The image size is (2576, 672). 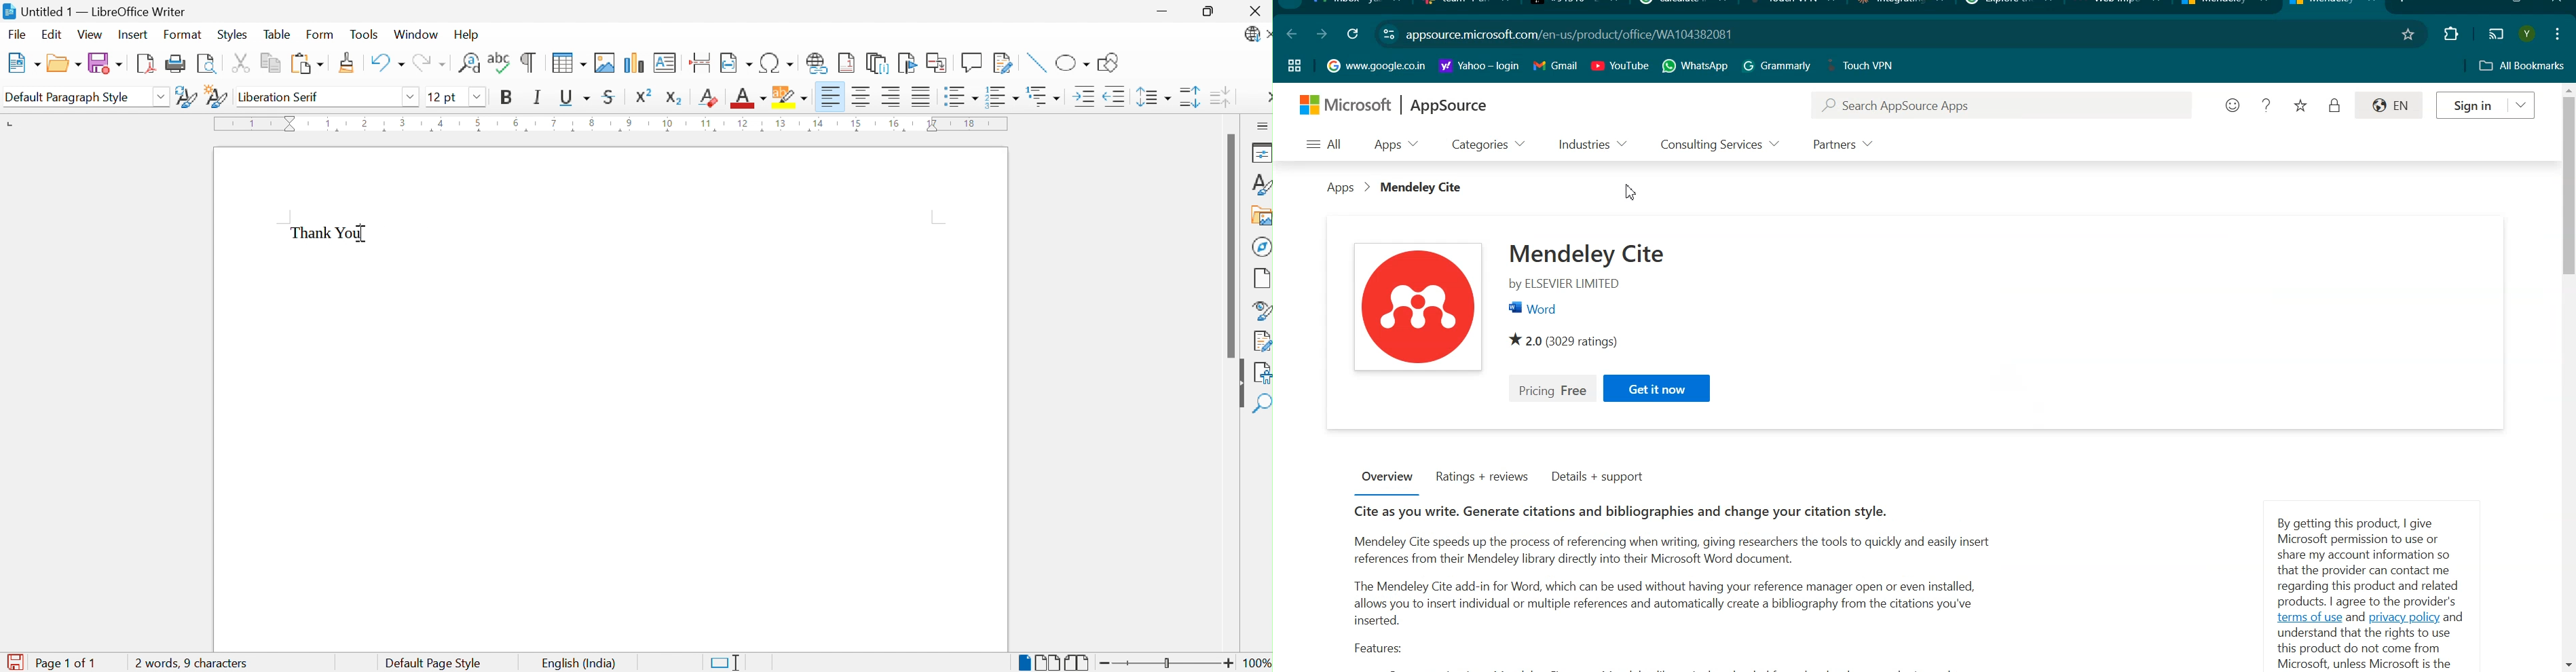 I want to click on Clear Direct Formatting, so click(x=710, y=99).